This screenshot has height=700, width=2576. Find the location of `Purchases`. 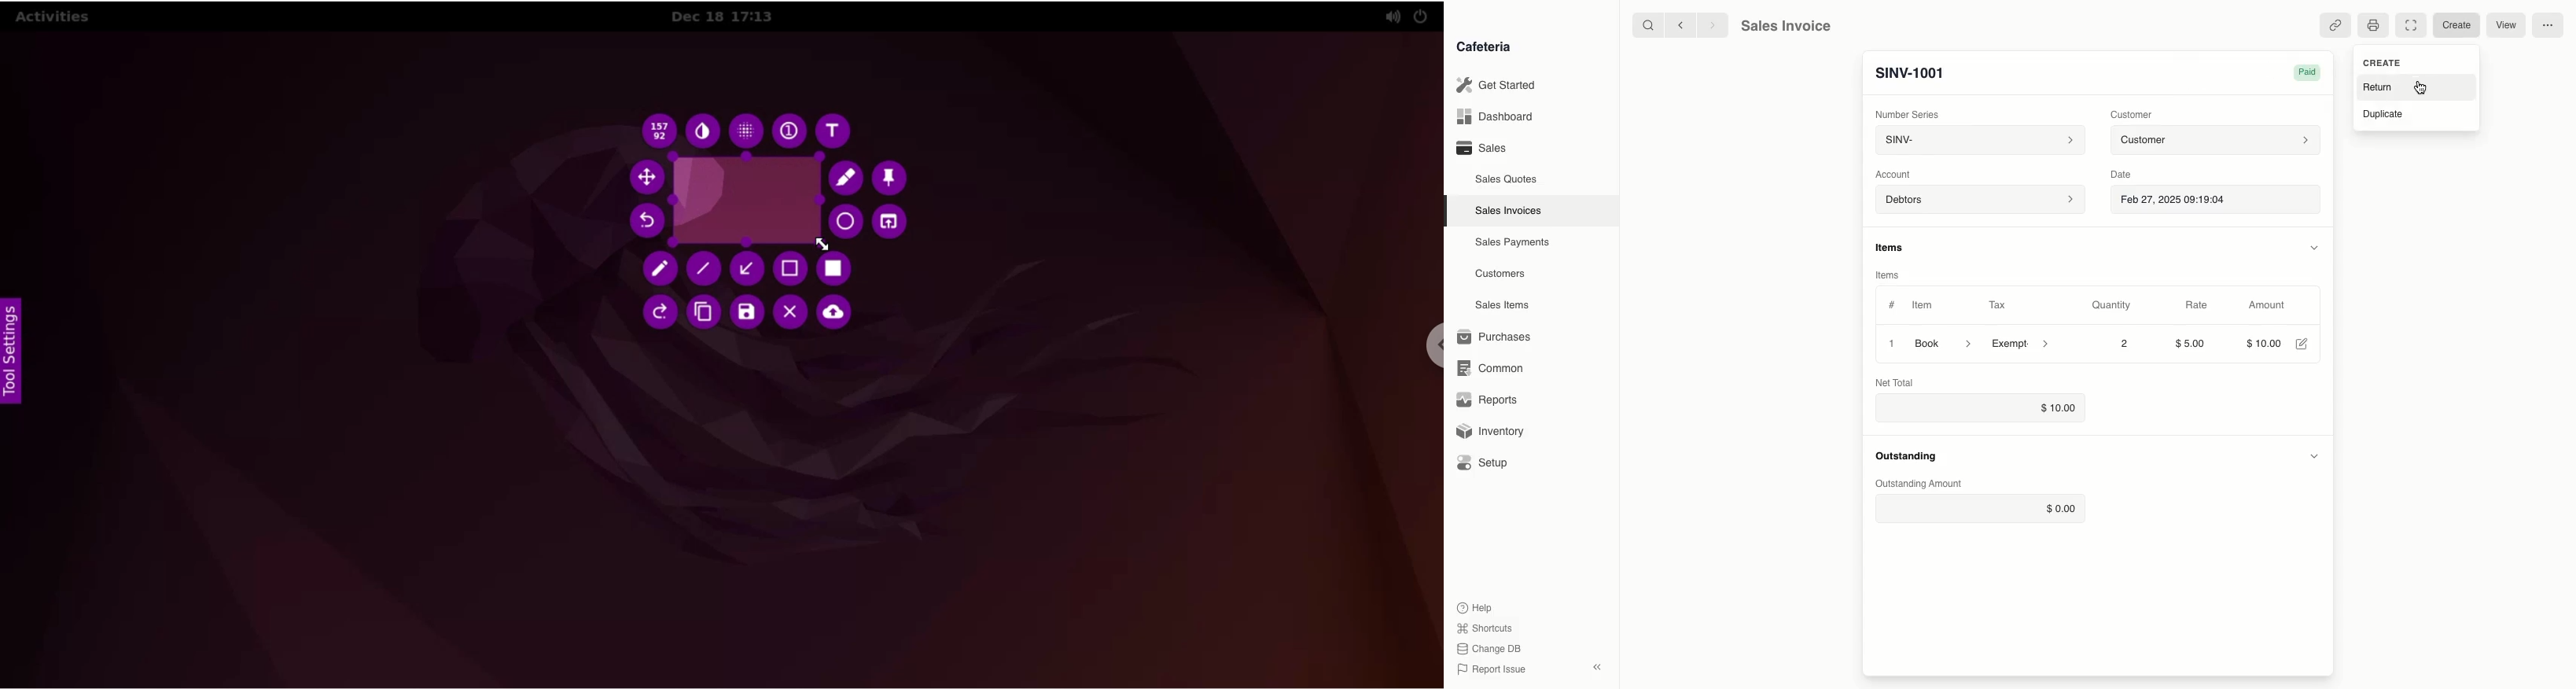

Purchases is located at coordinates (1498, 337).